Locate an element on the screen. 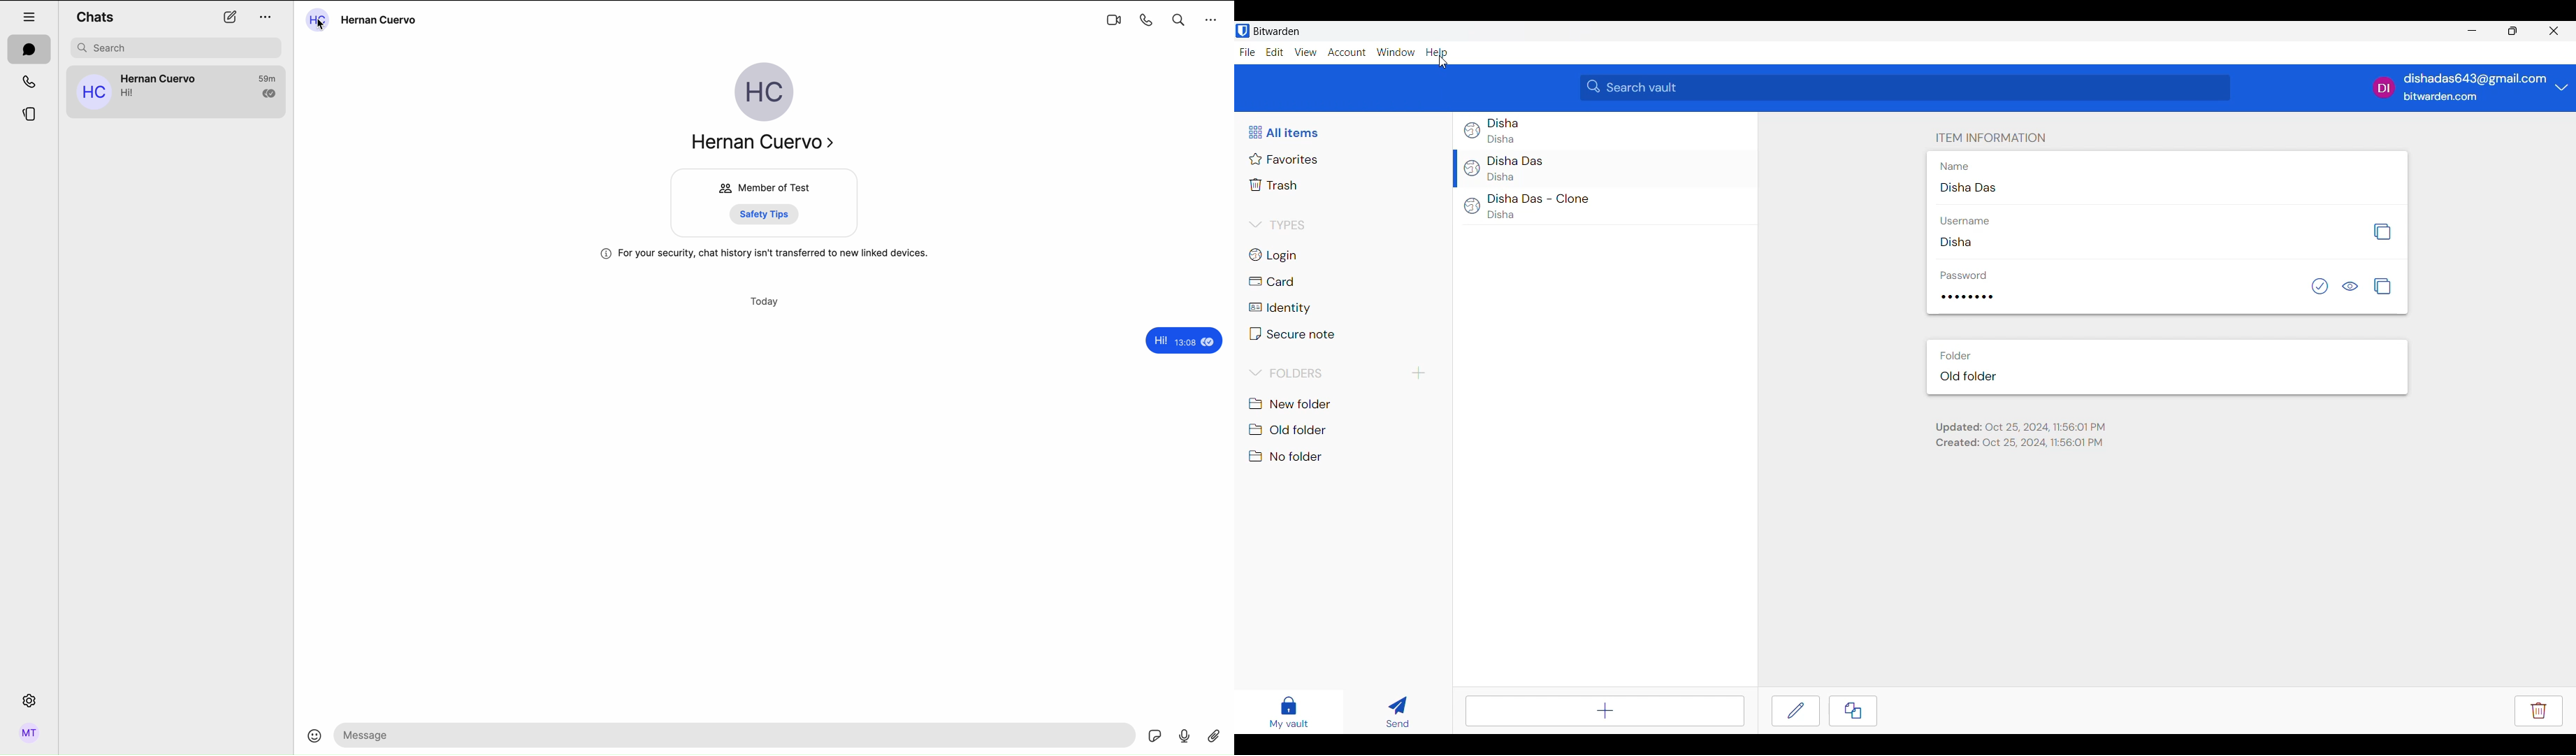 This screenshot has width=2576, height=756. options is located at coordinates (265, 18).